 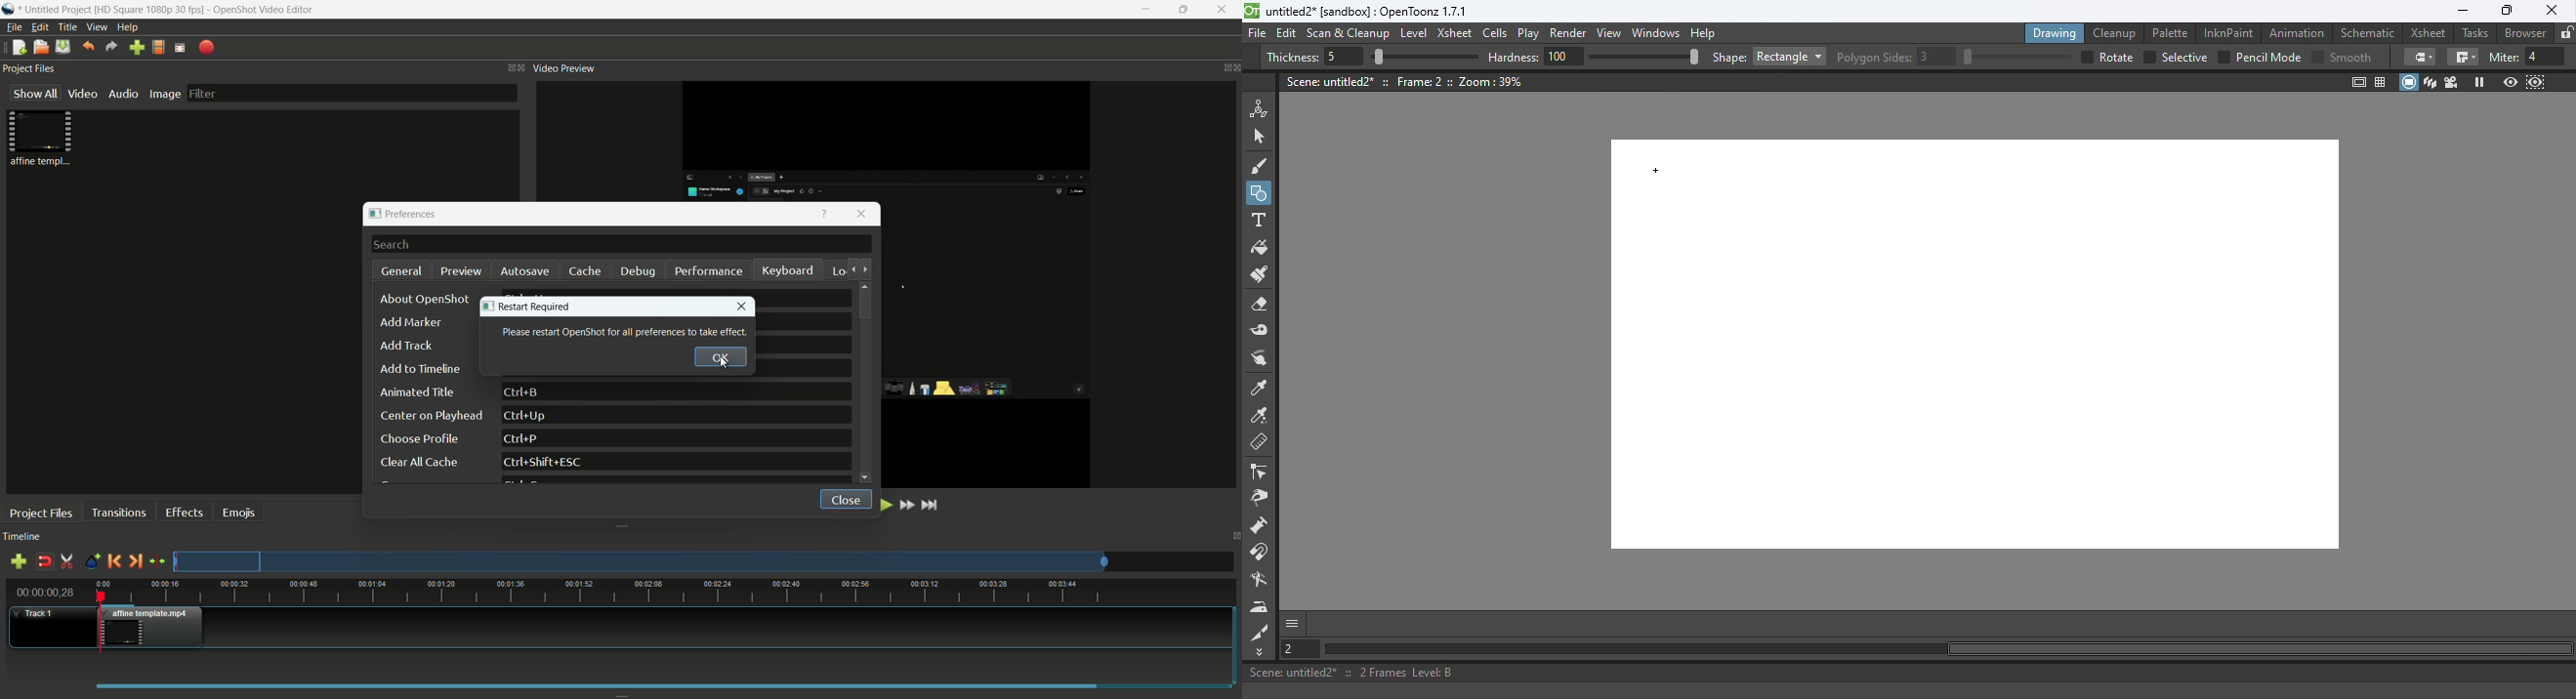 I want to click on help menu, so click(x=129, y=28).